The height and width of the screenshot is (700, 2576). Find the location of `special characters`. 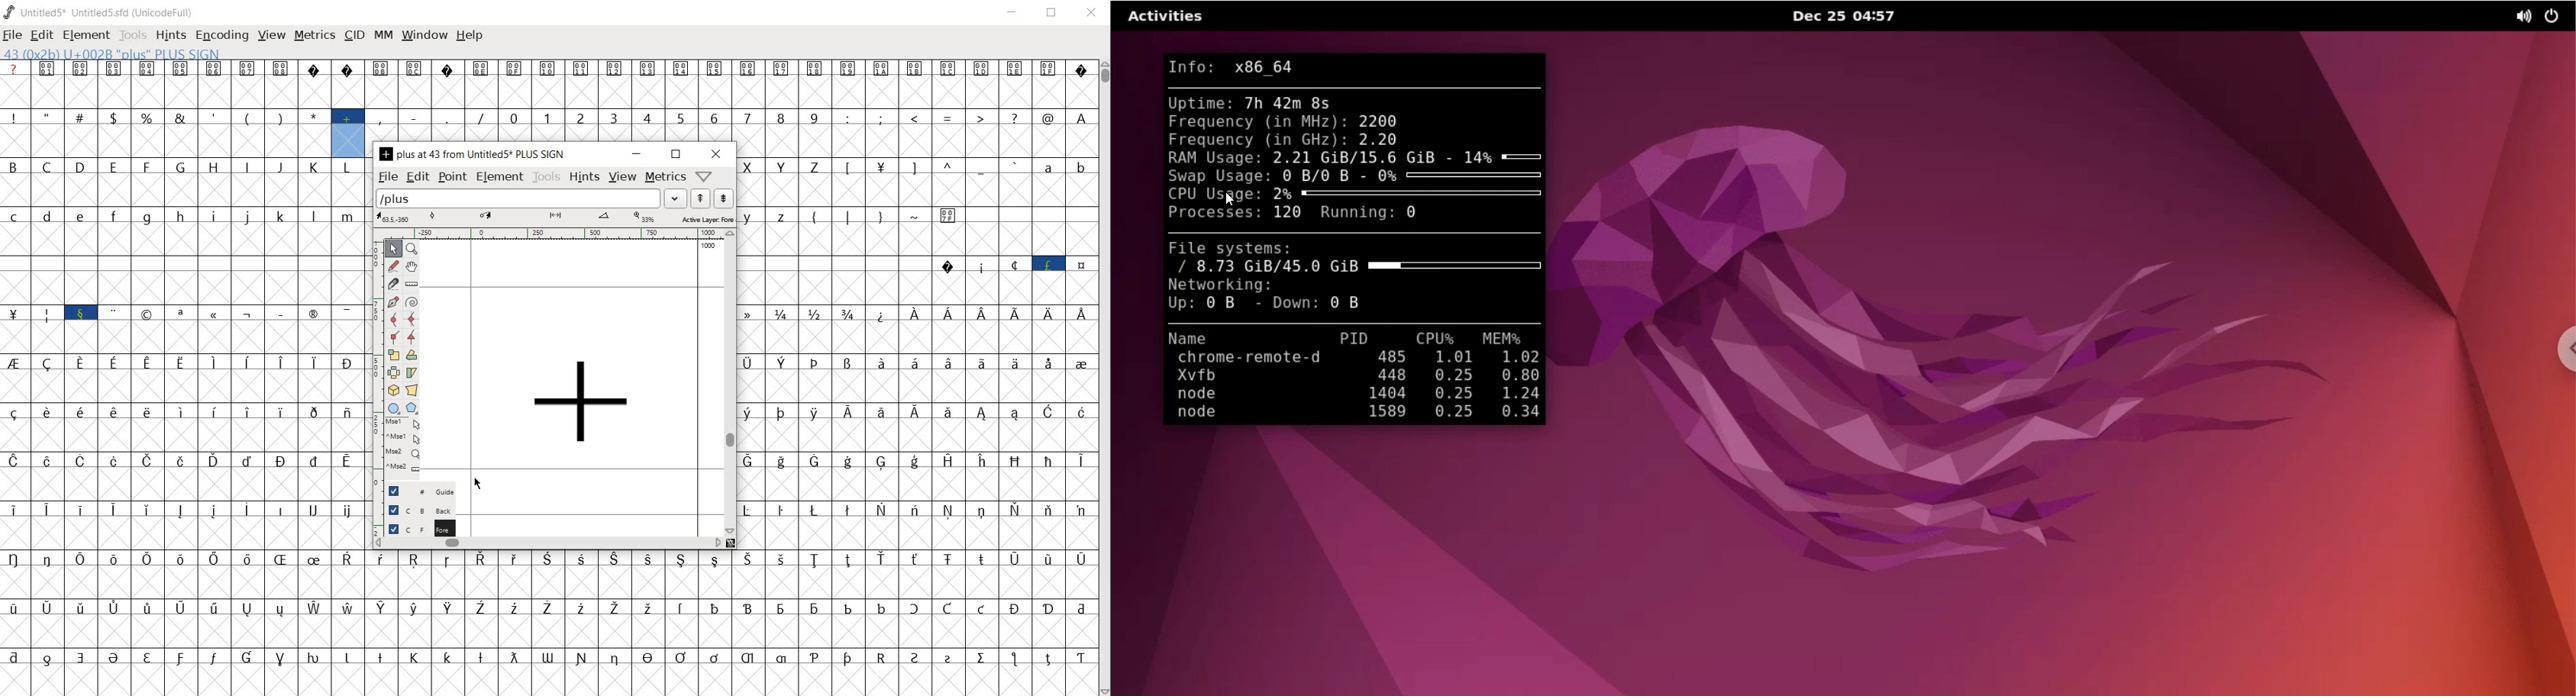

special characters is located at coordinates (882, 231).